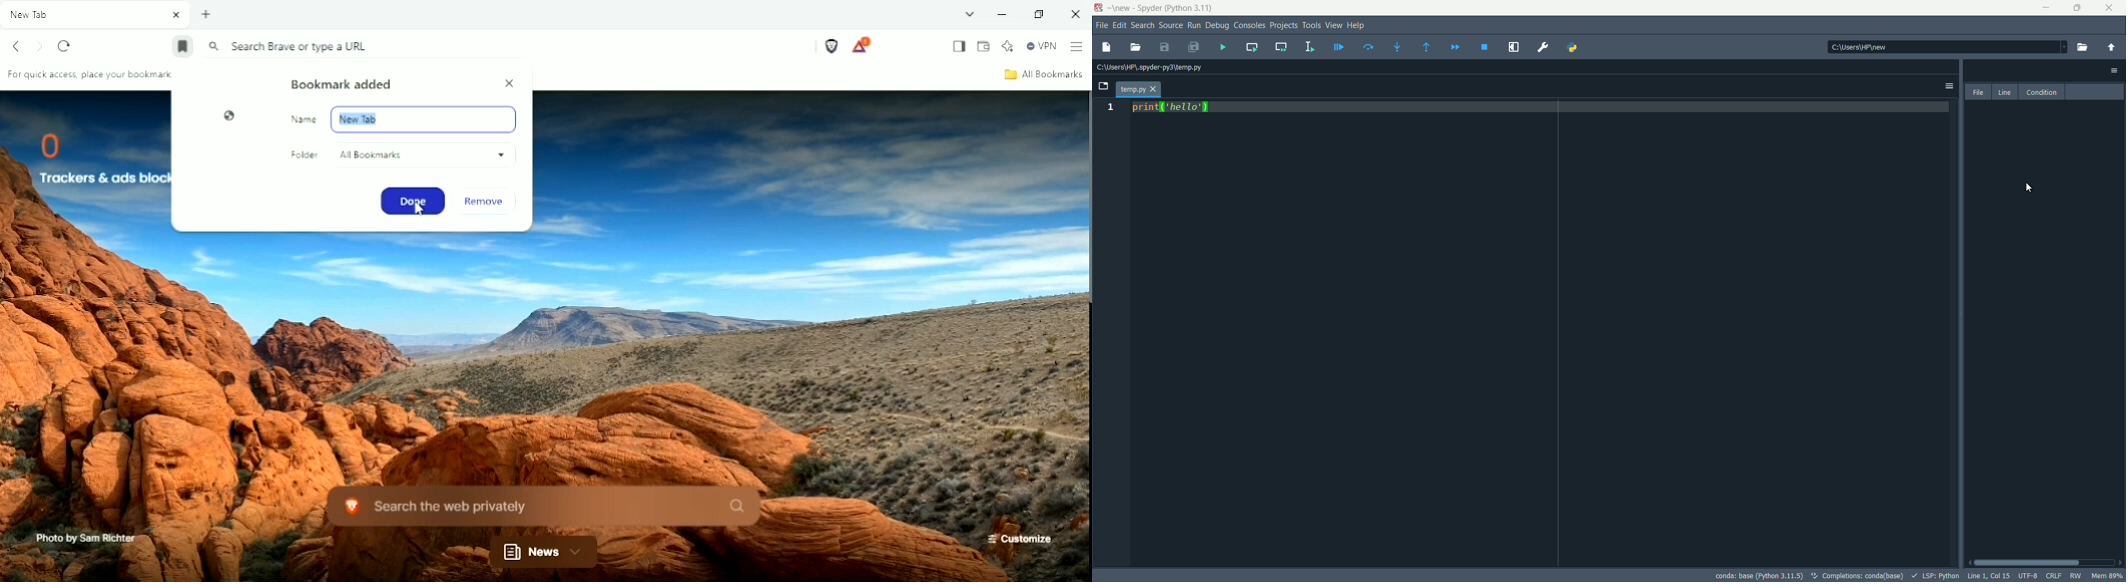 The height and width of the screenshot is (588, 2128). What do you see at coordinates (1544, 47) in the screenshot?
I see `preferences` at bounding box center [1544, 47].